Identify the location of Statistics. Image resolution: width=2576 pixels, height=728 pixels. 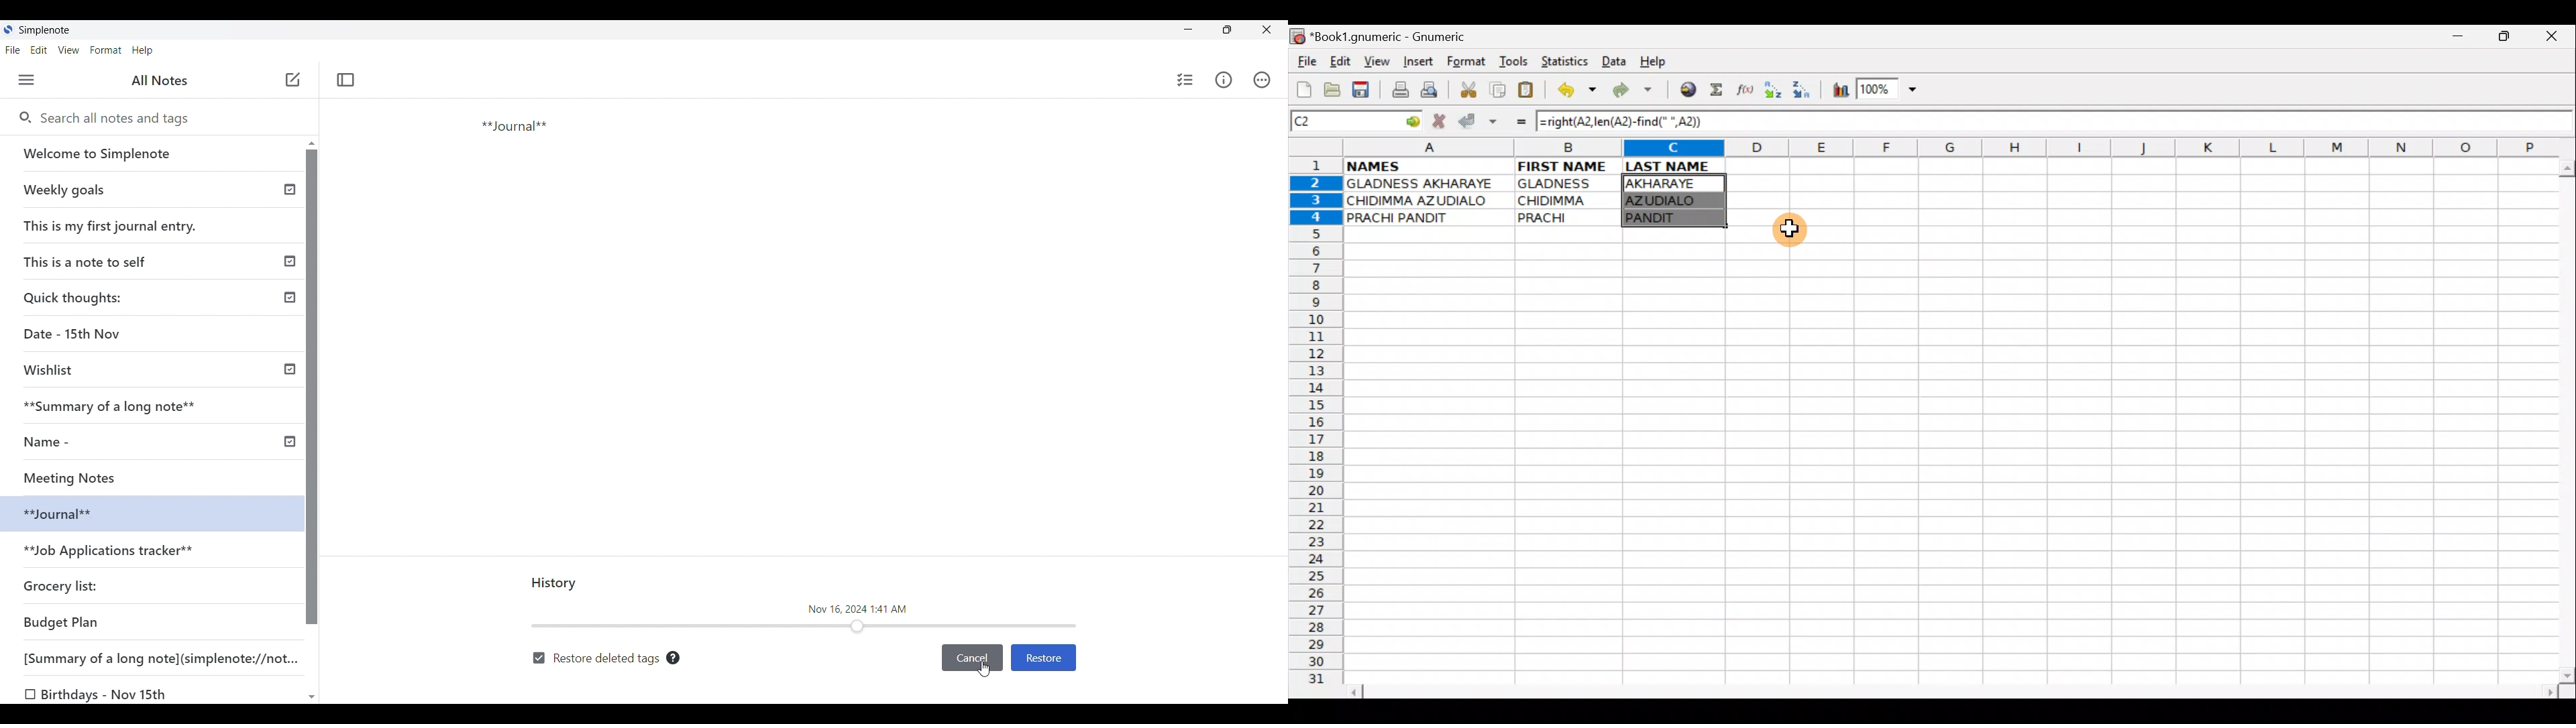
(1568, 60).